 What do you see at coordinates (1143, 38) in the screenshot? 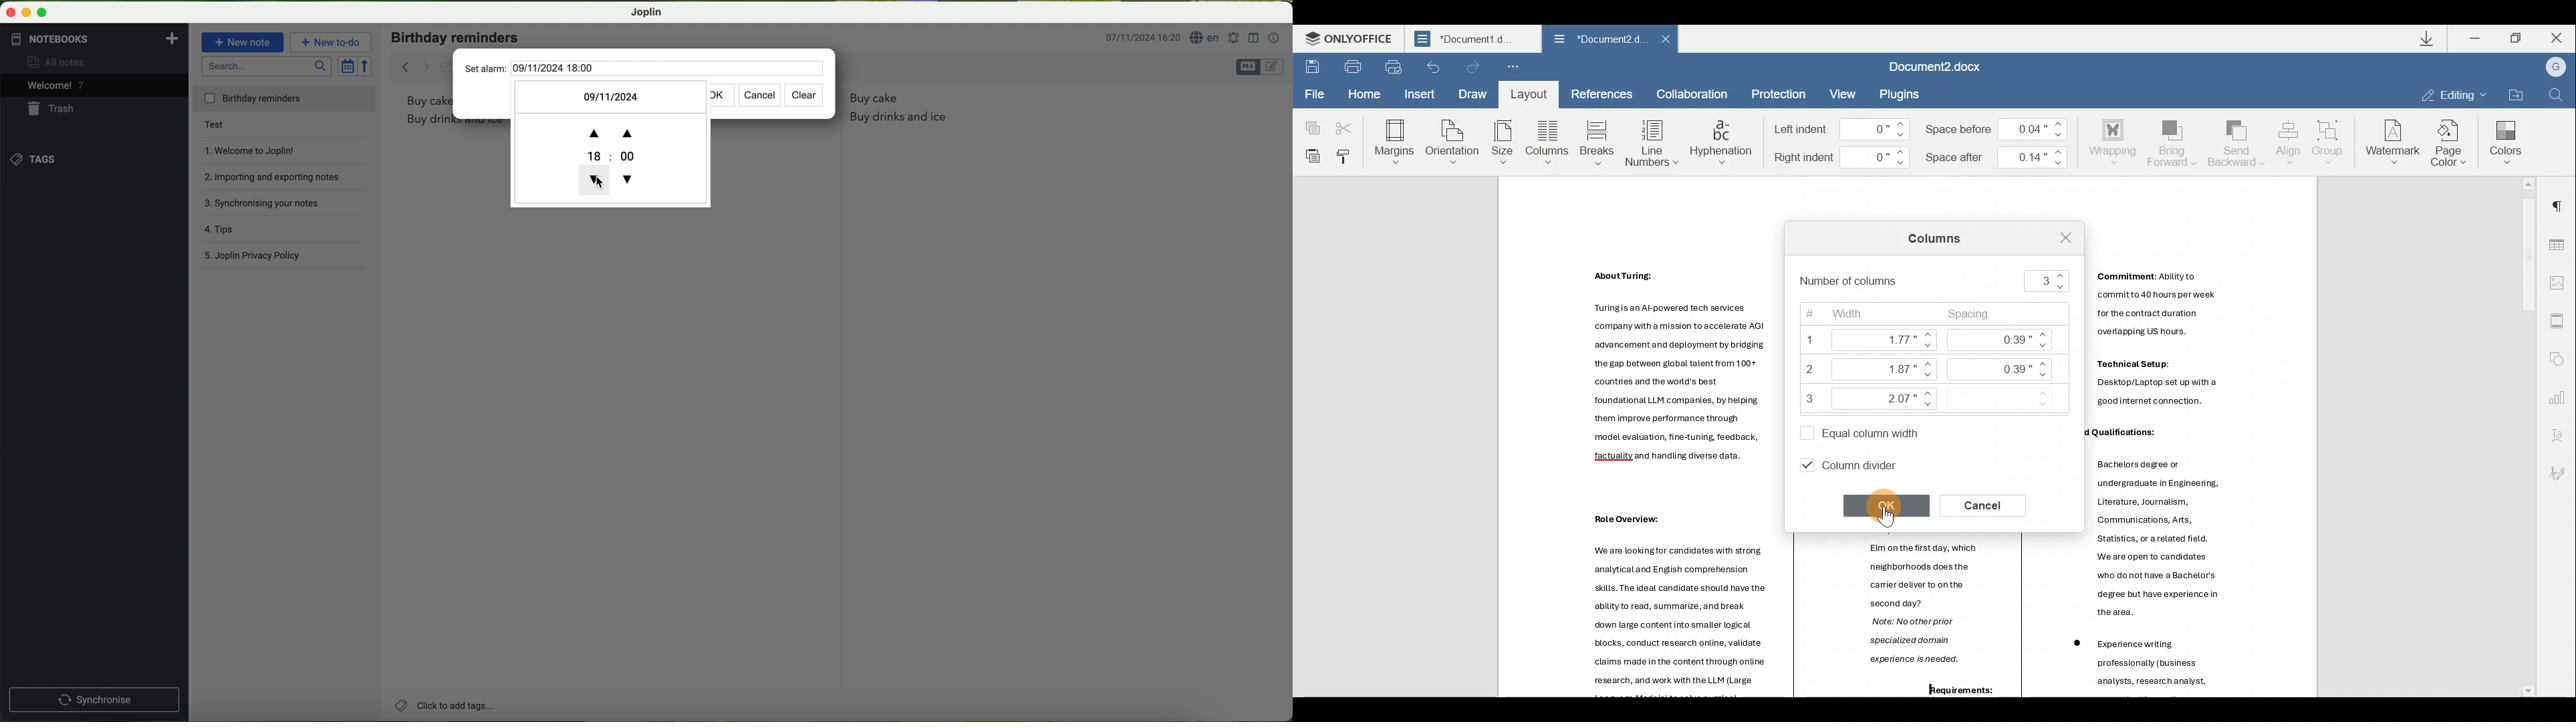
I see `date and hour` at bounding box center [1143, 38].